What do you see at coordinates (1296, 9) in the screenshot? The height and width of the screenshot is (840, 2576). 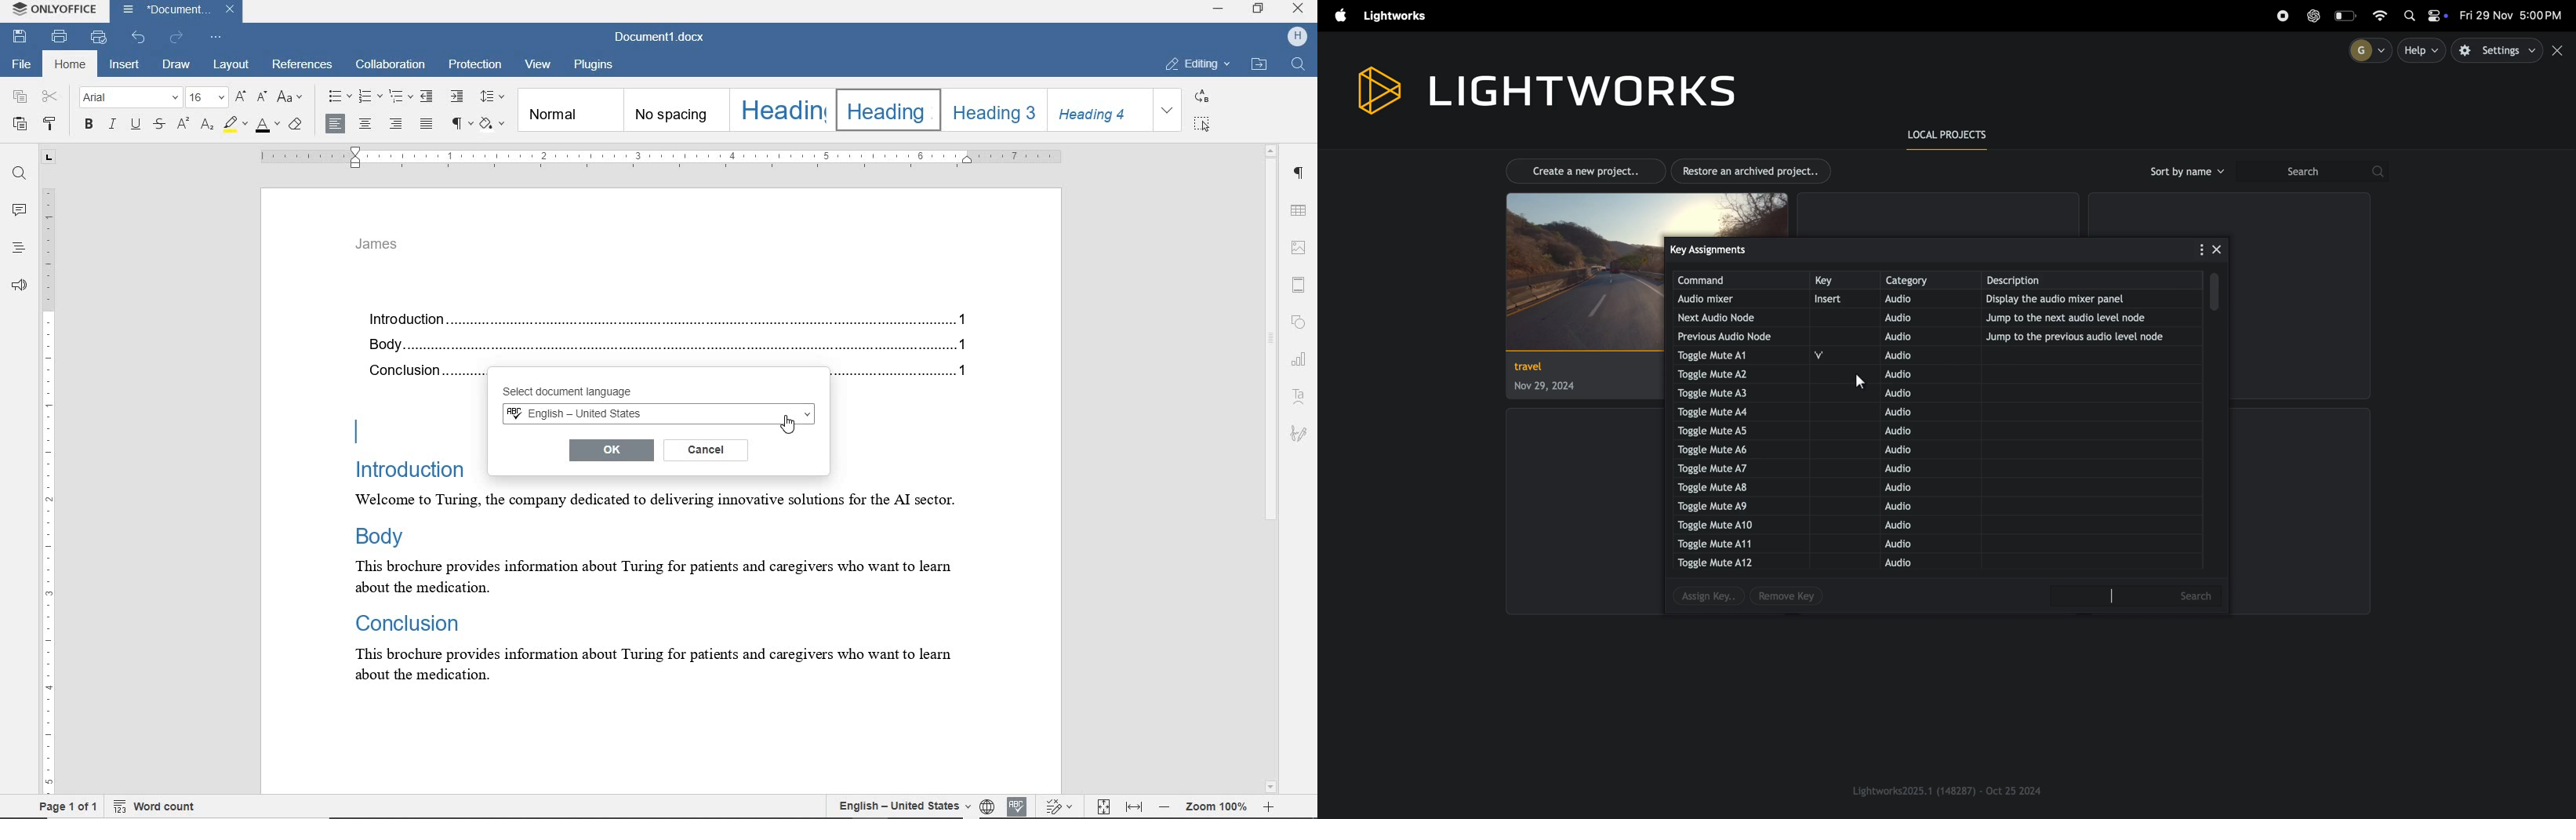 I see `CLOSE` at bounding box center [1296, 9].